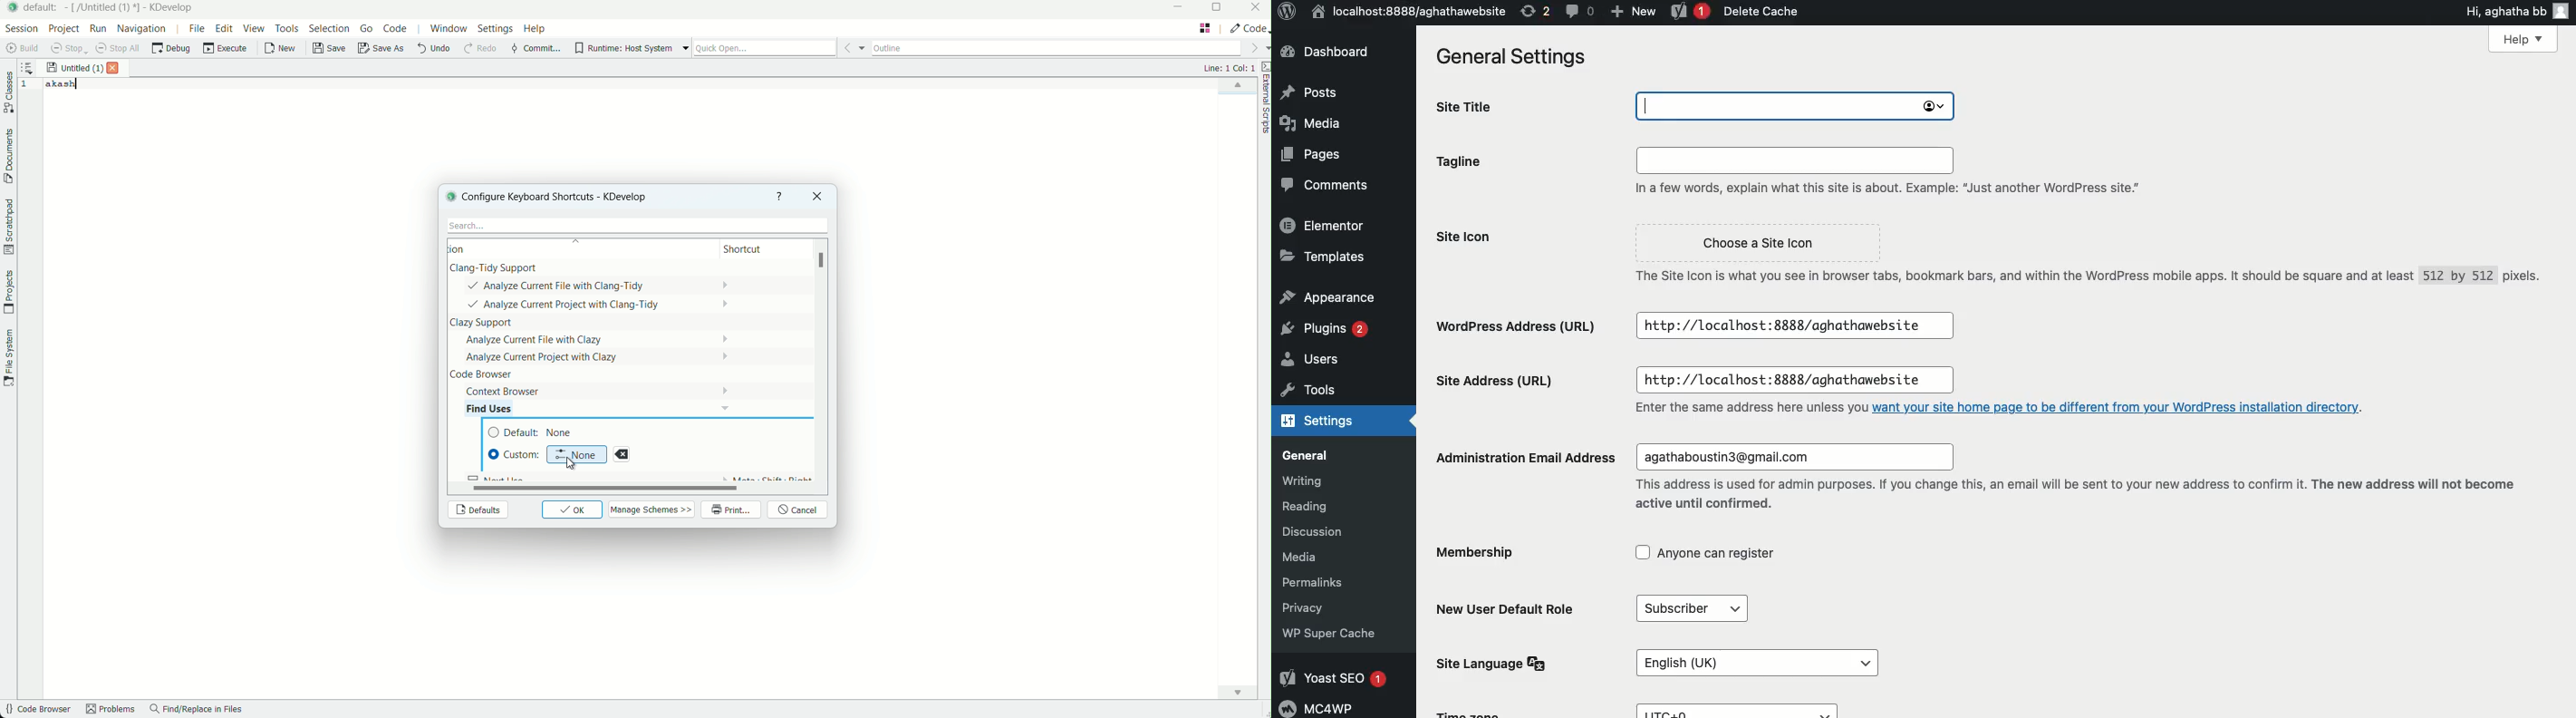  Describe the element at coordinates (2072, 497) in the screenshot. I see `This address is used for admin purposes. If you change this, an email will be sent to your new address to confirm it. The new address will not become
active until confirmed.` at that location.